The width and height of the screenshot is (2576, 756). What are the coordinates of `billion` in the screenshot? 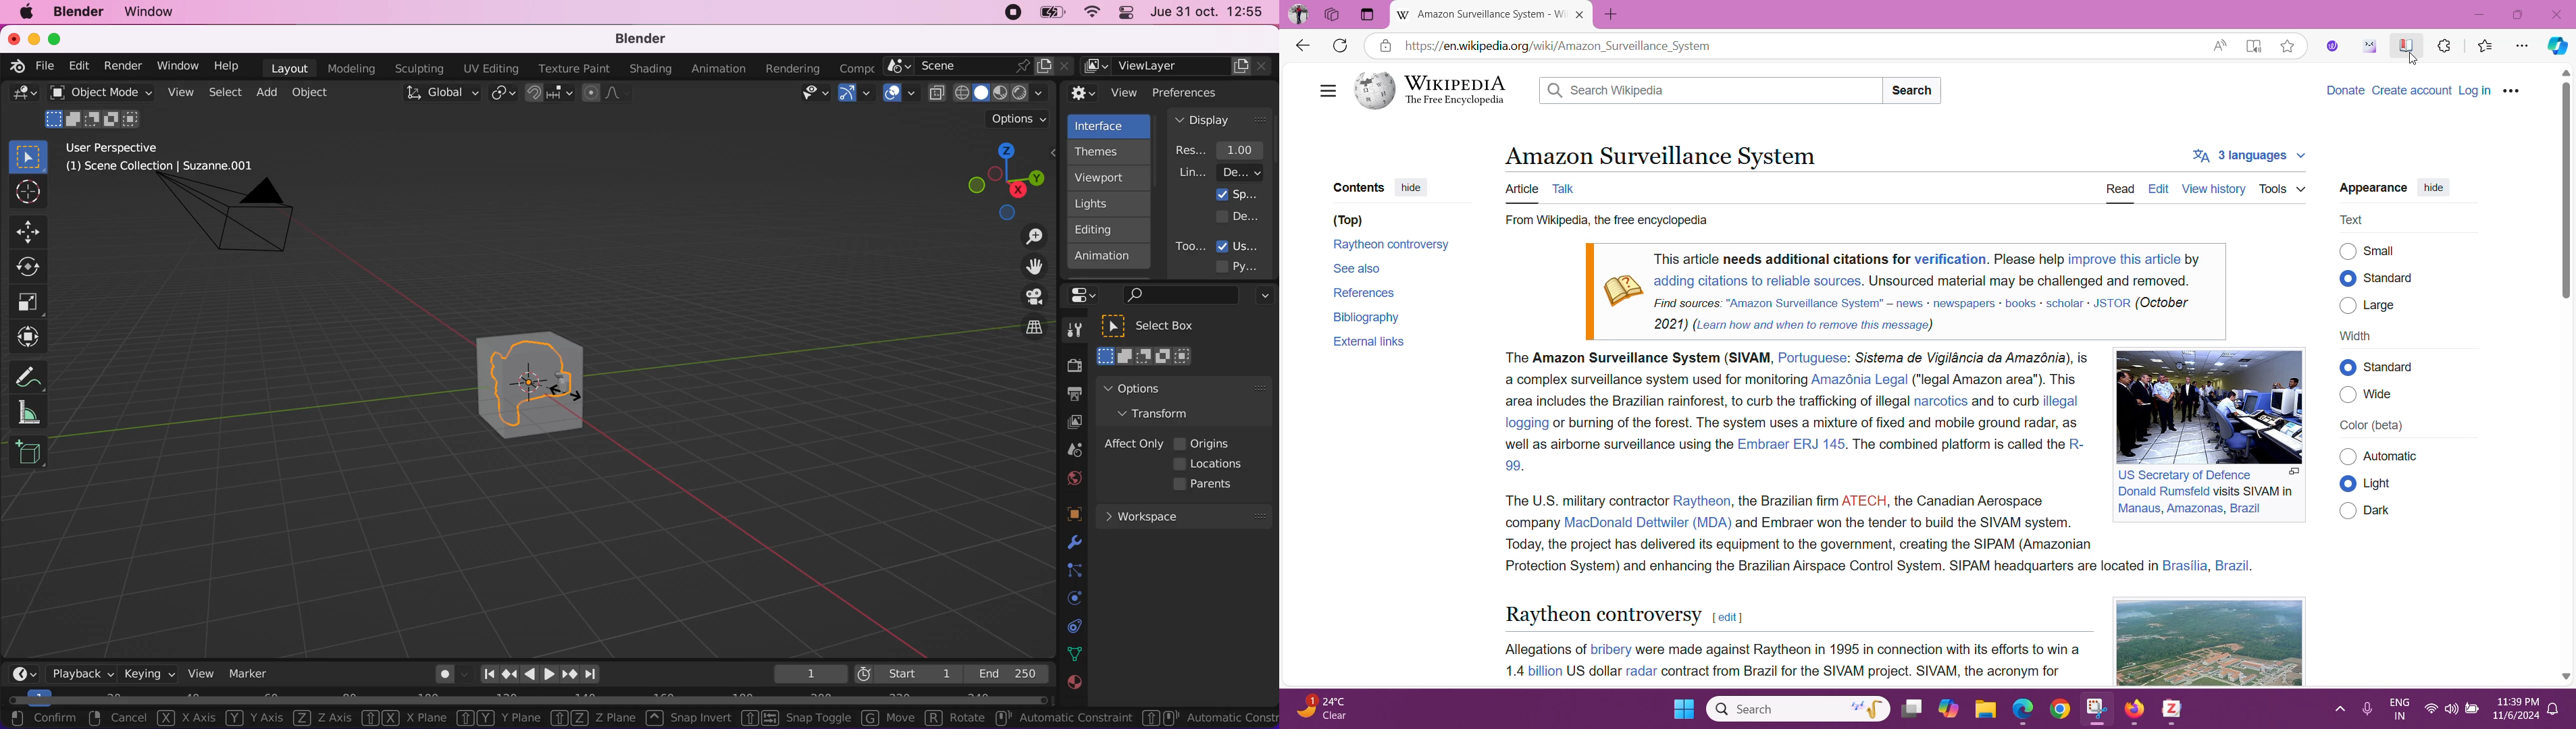 It's located at (1544, 671).